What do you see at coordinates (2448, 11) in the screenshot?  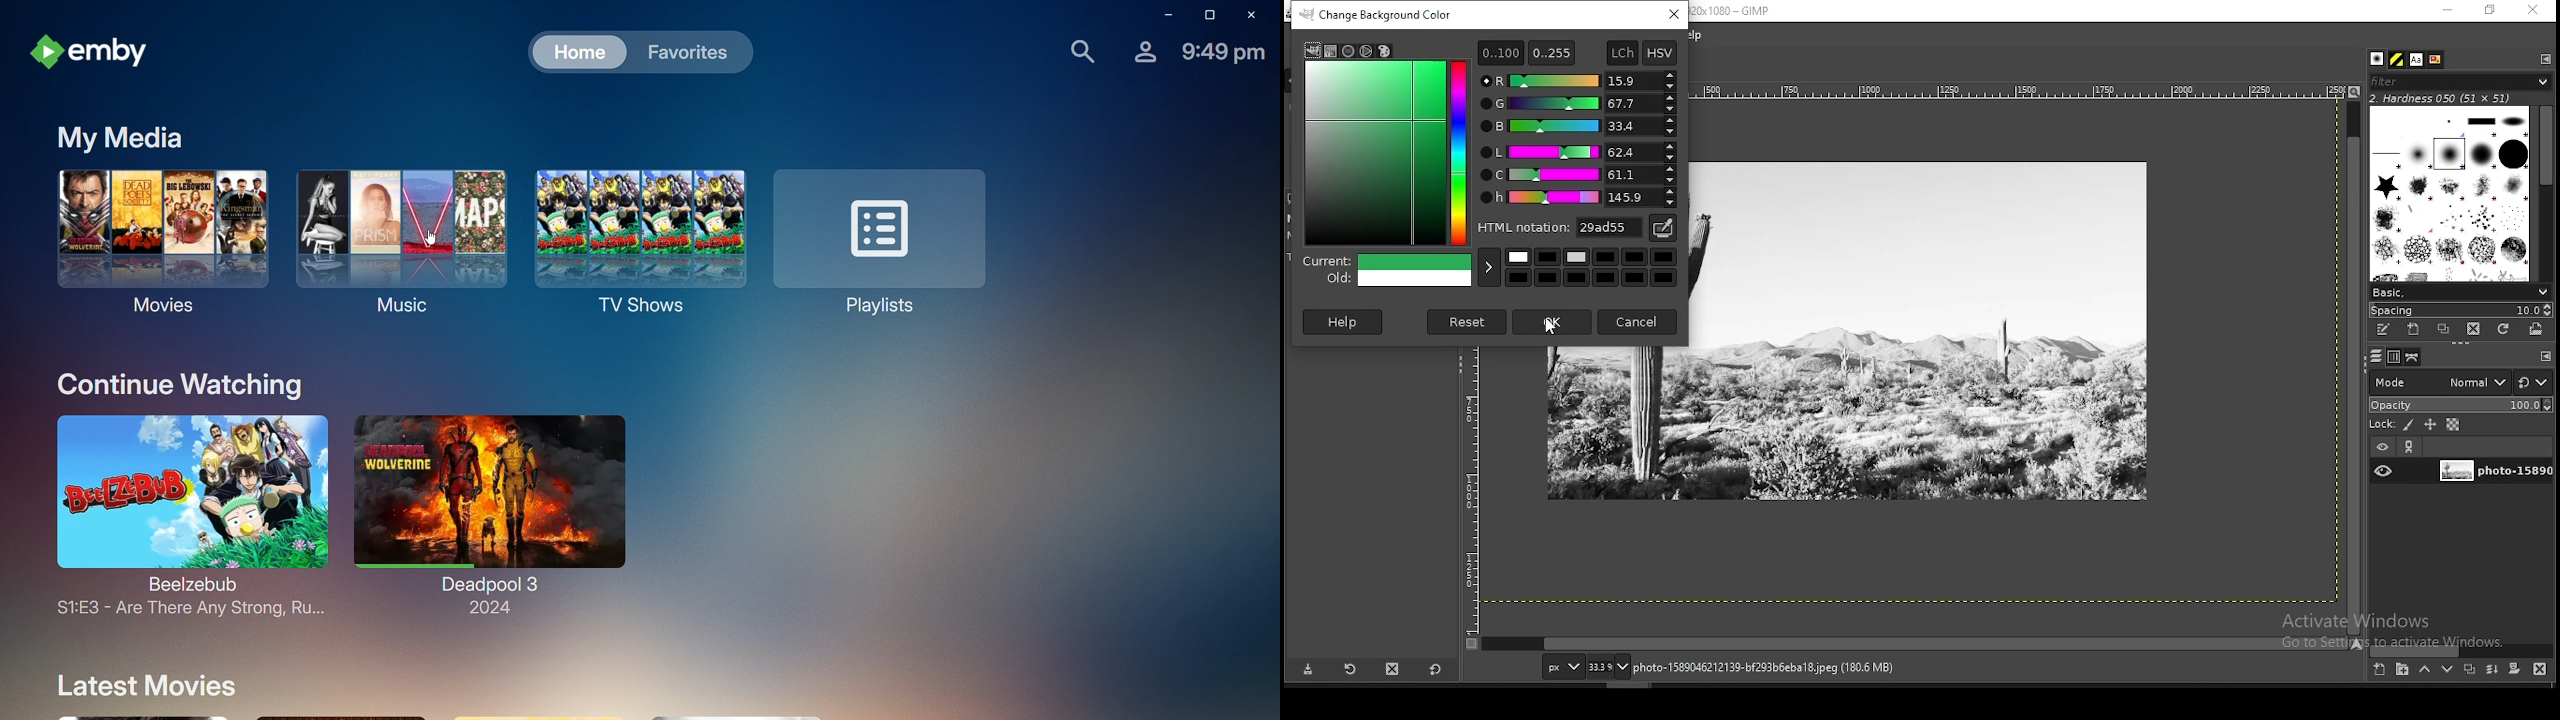 I see `minimize` at bounding box center [2448, 11].